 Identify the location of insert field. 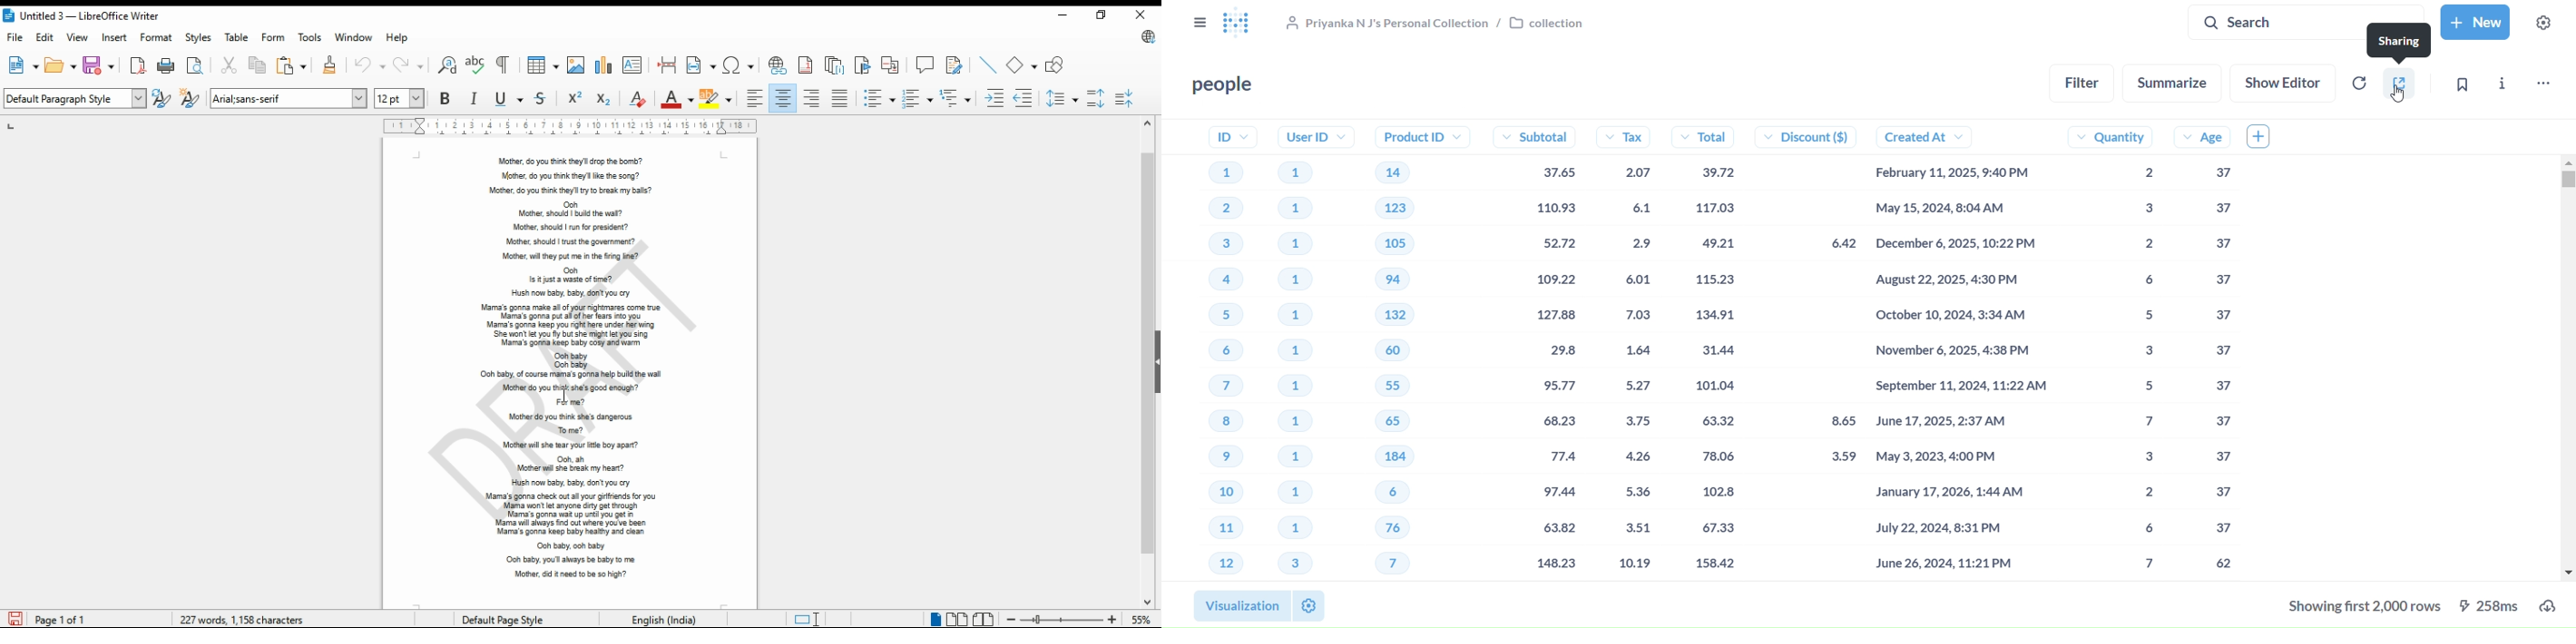
(701, 65).